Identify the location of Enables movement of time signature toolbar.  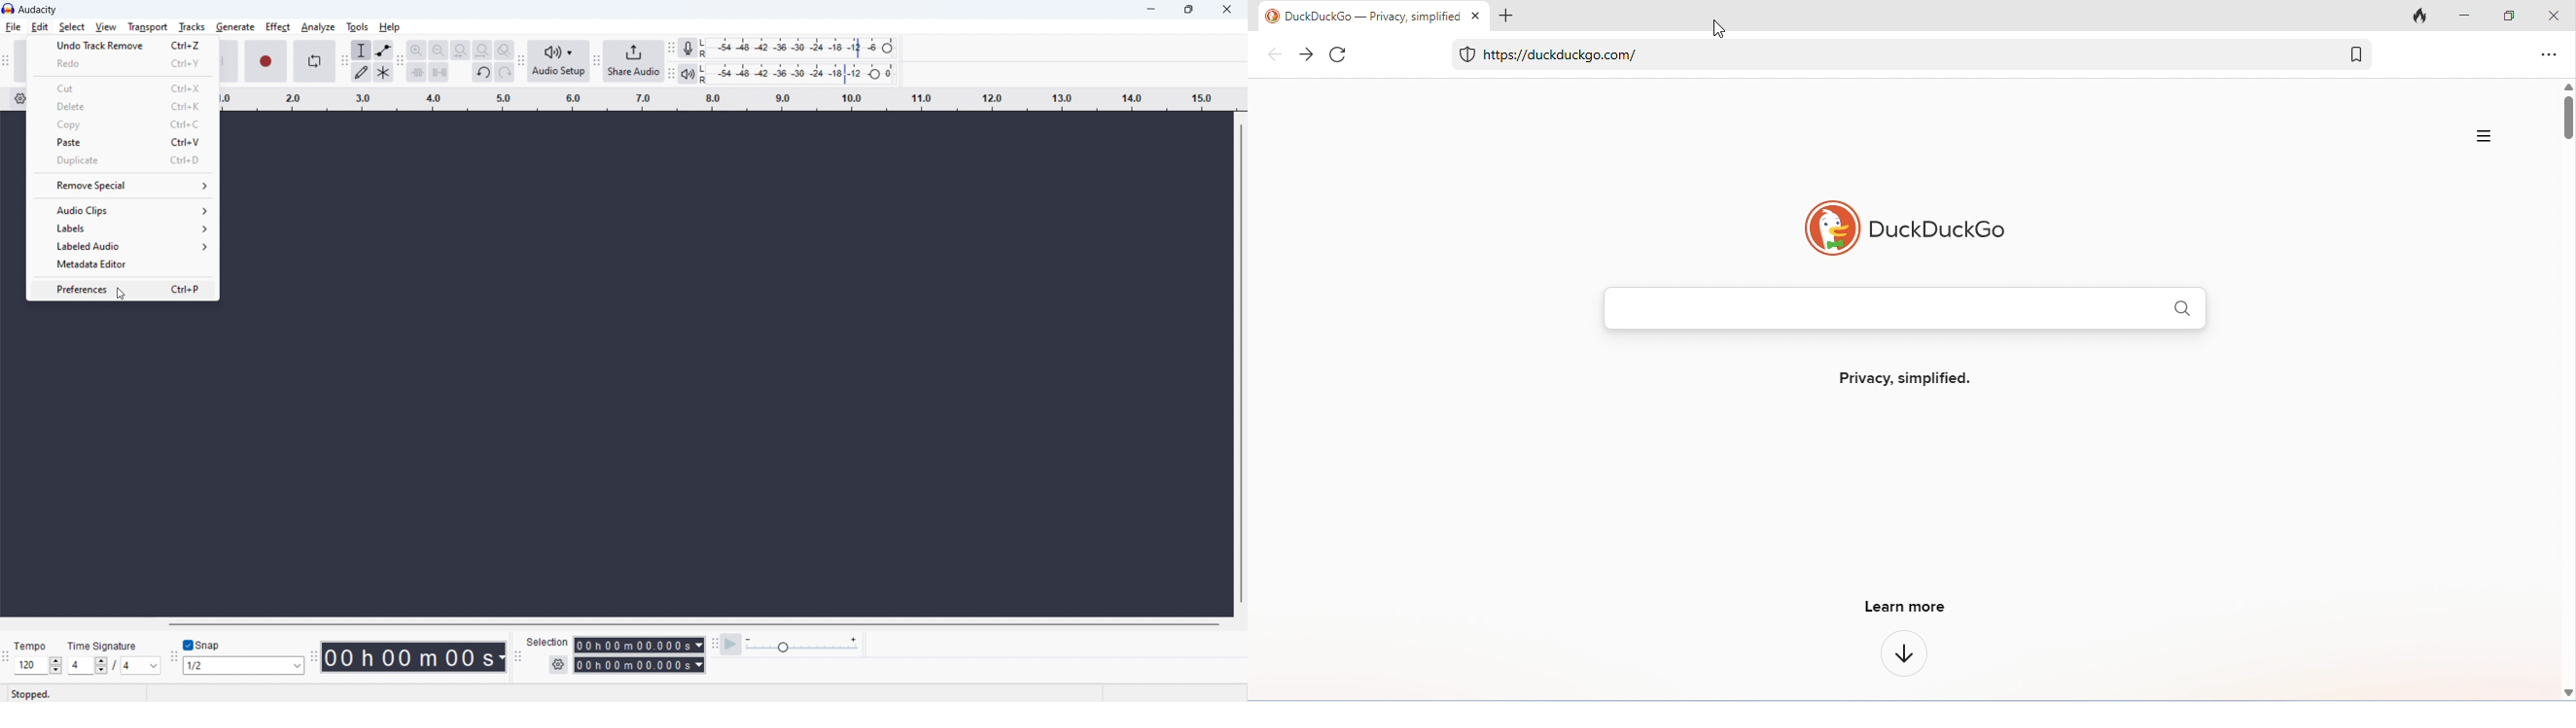
(5, 658).